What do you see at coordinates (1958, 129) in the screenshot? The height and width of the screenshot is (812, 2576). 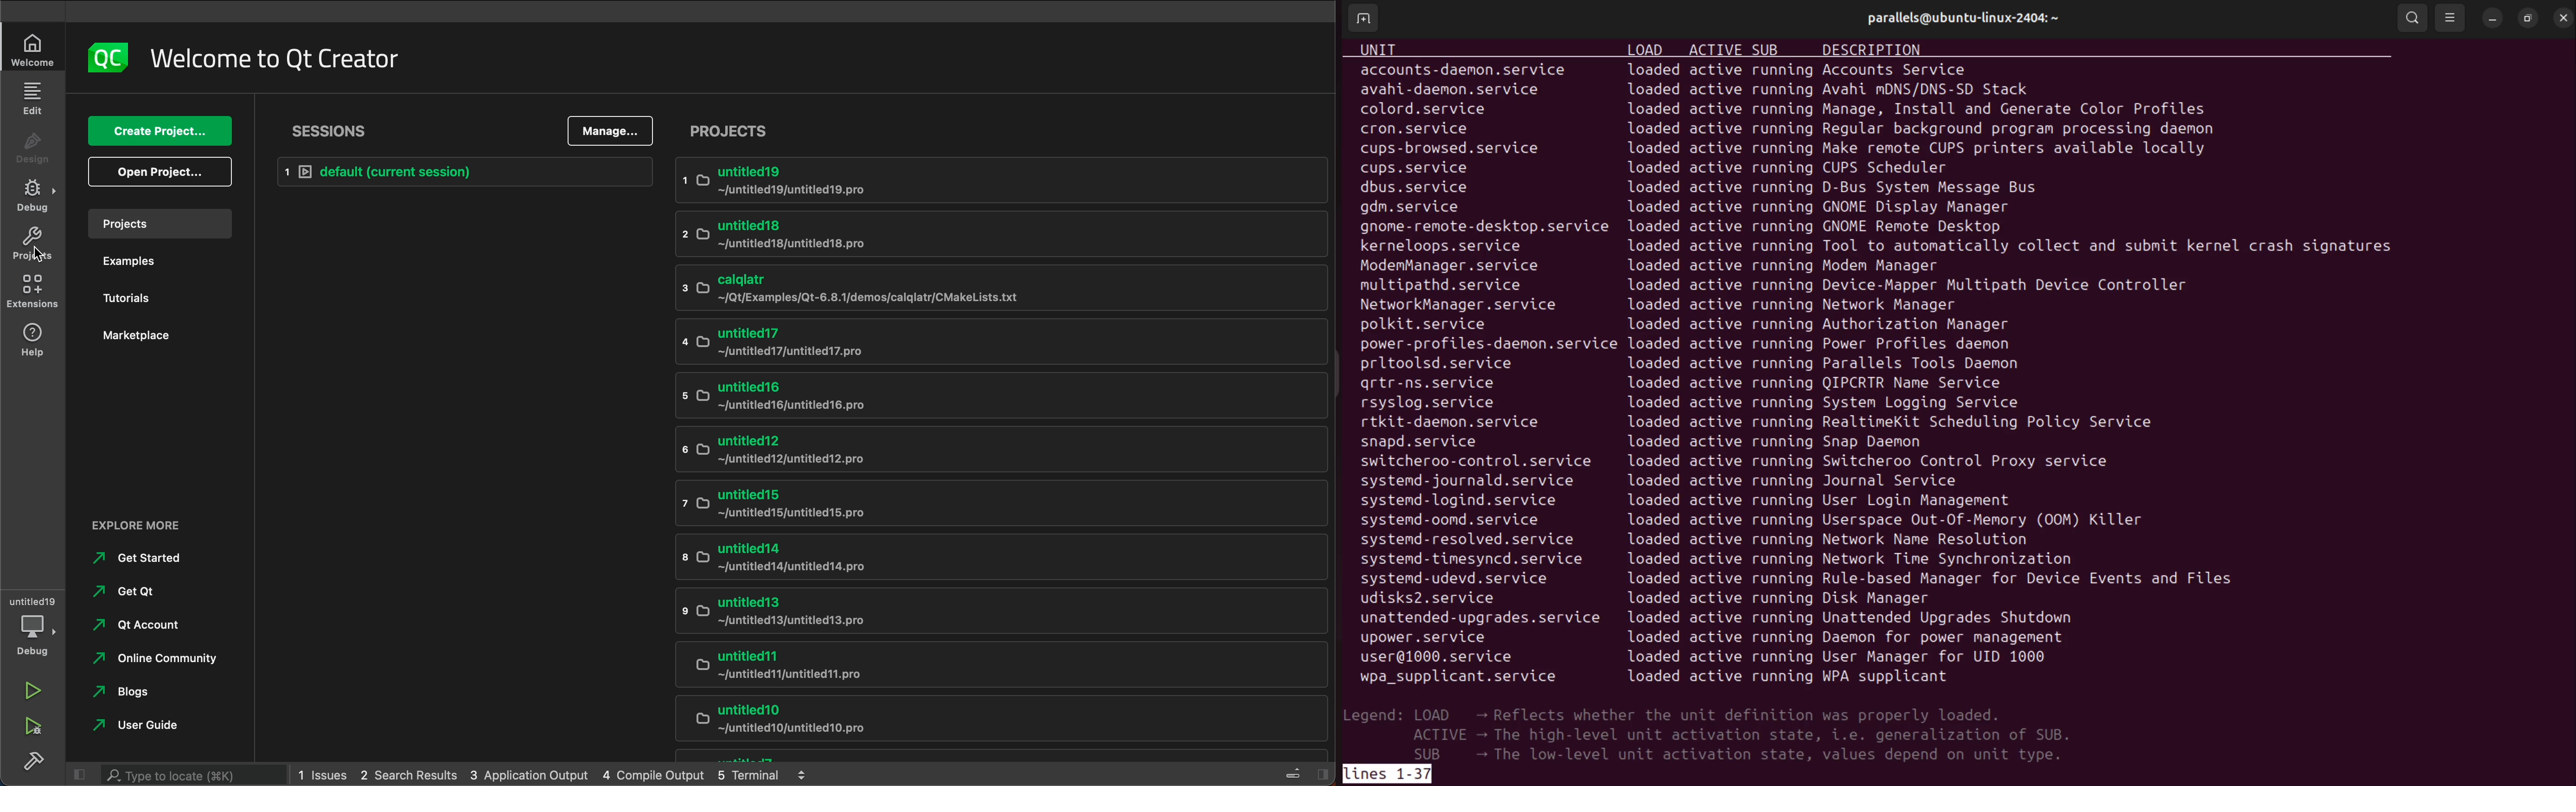 I see `active running back ground processing daemon` at bounding box center [1958, 129].